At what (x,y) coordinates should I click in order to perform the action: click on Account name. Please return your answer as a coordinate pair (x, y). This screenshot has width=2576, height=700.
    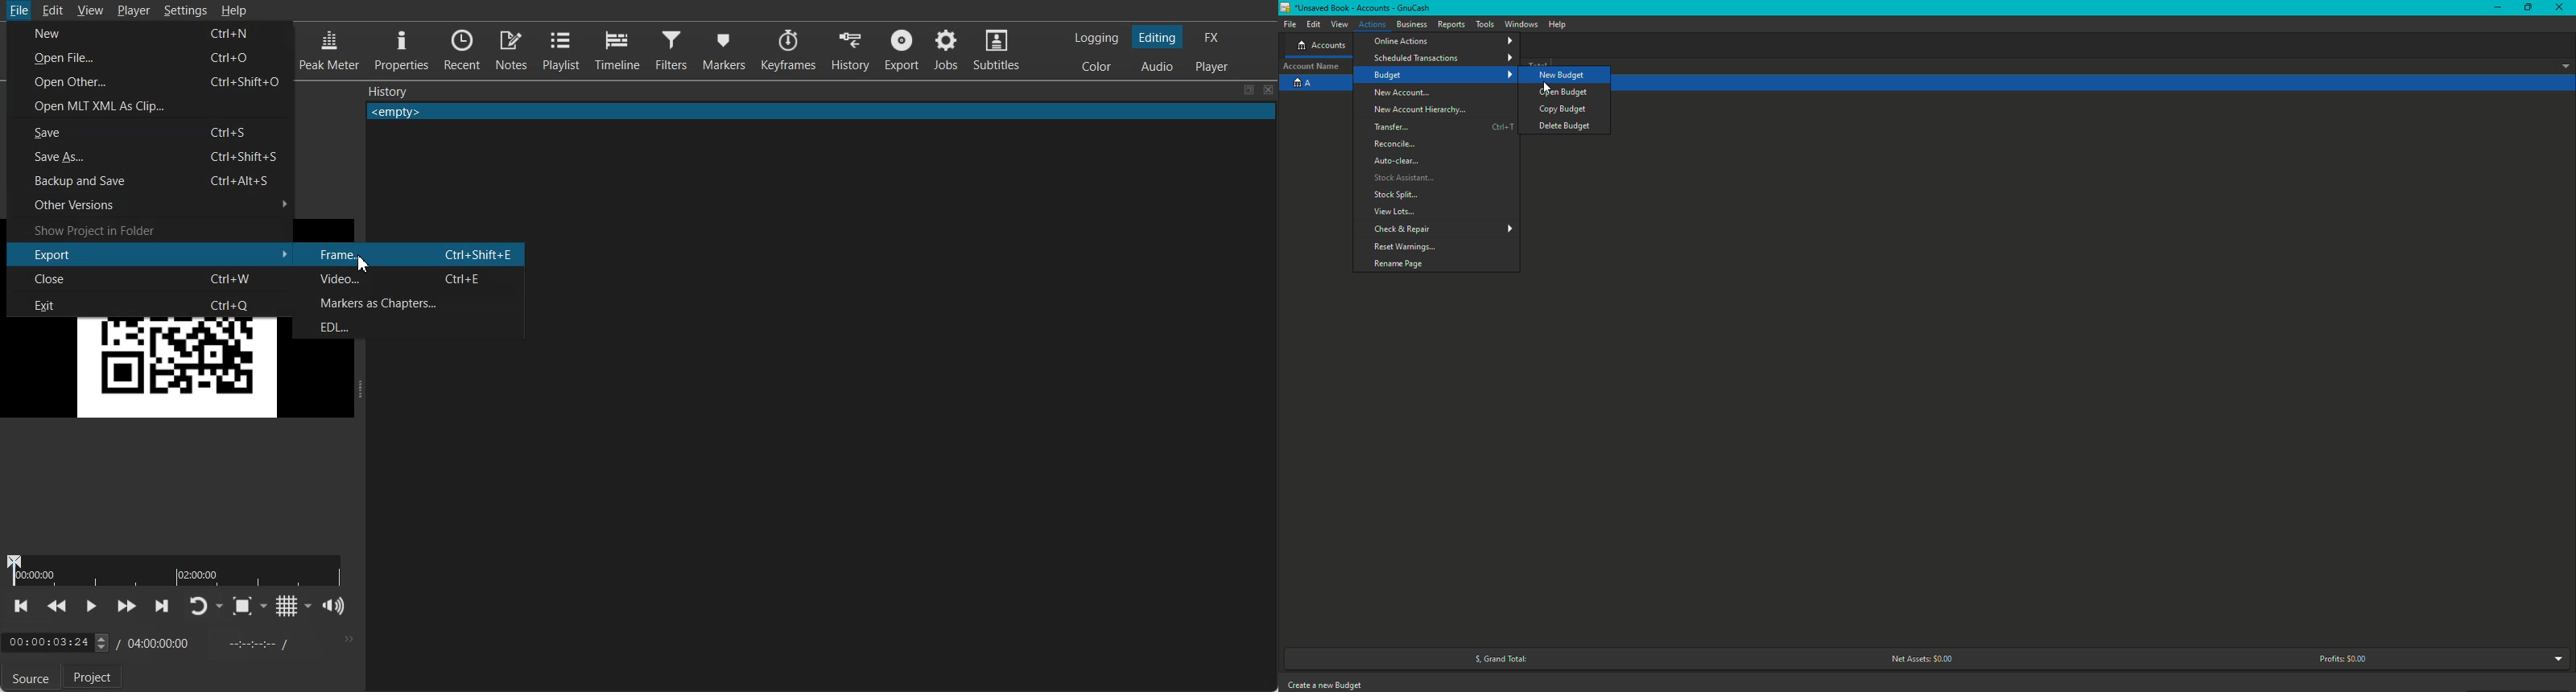
    Looking at the image, I should click on (1325, 66).